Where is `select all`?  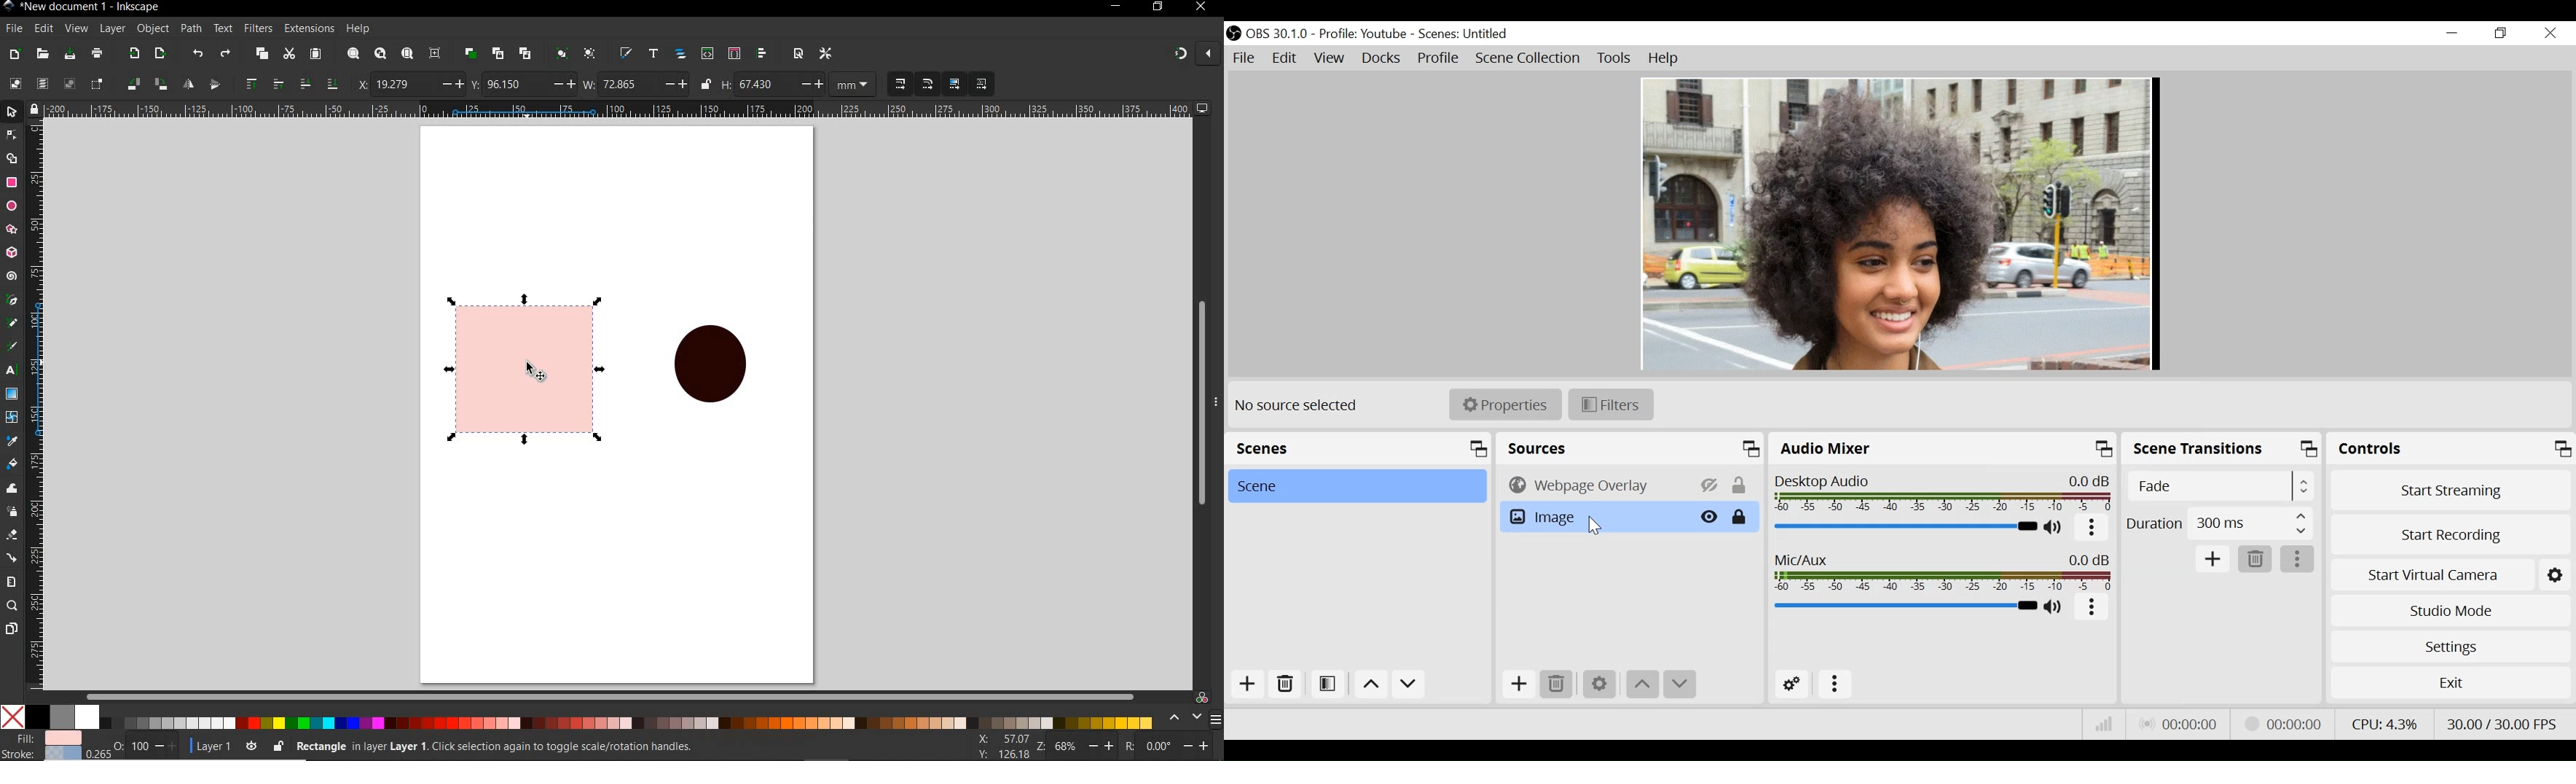
select all is located at coordinates (15, 83).